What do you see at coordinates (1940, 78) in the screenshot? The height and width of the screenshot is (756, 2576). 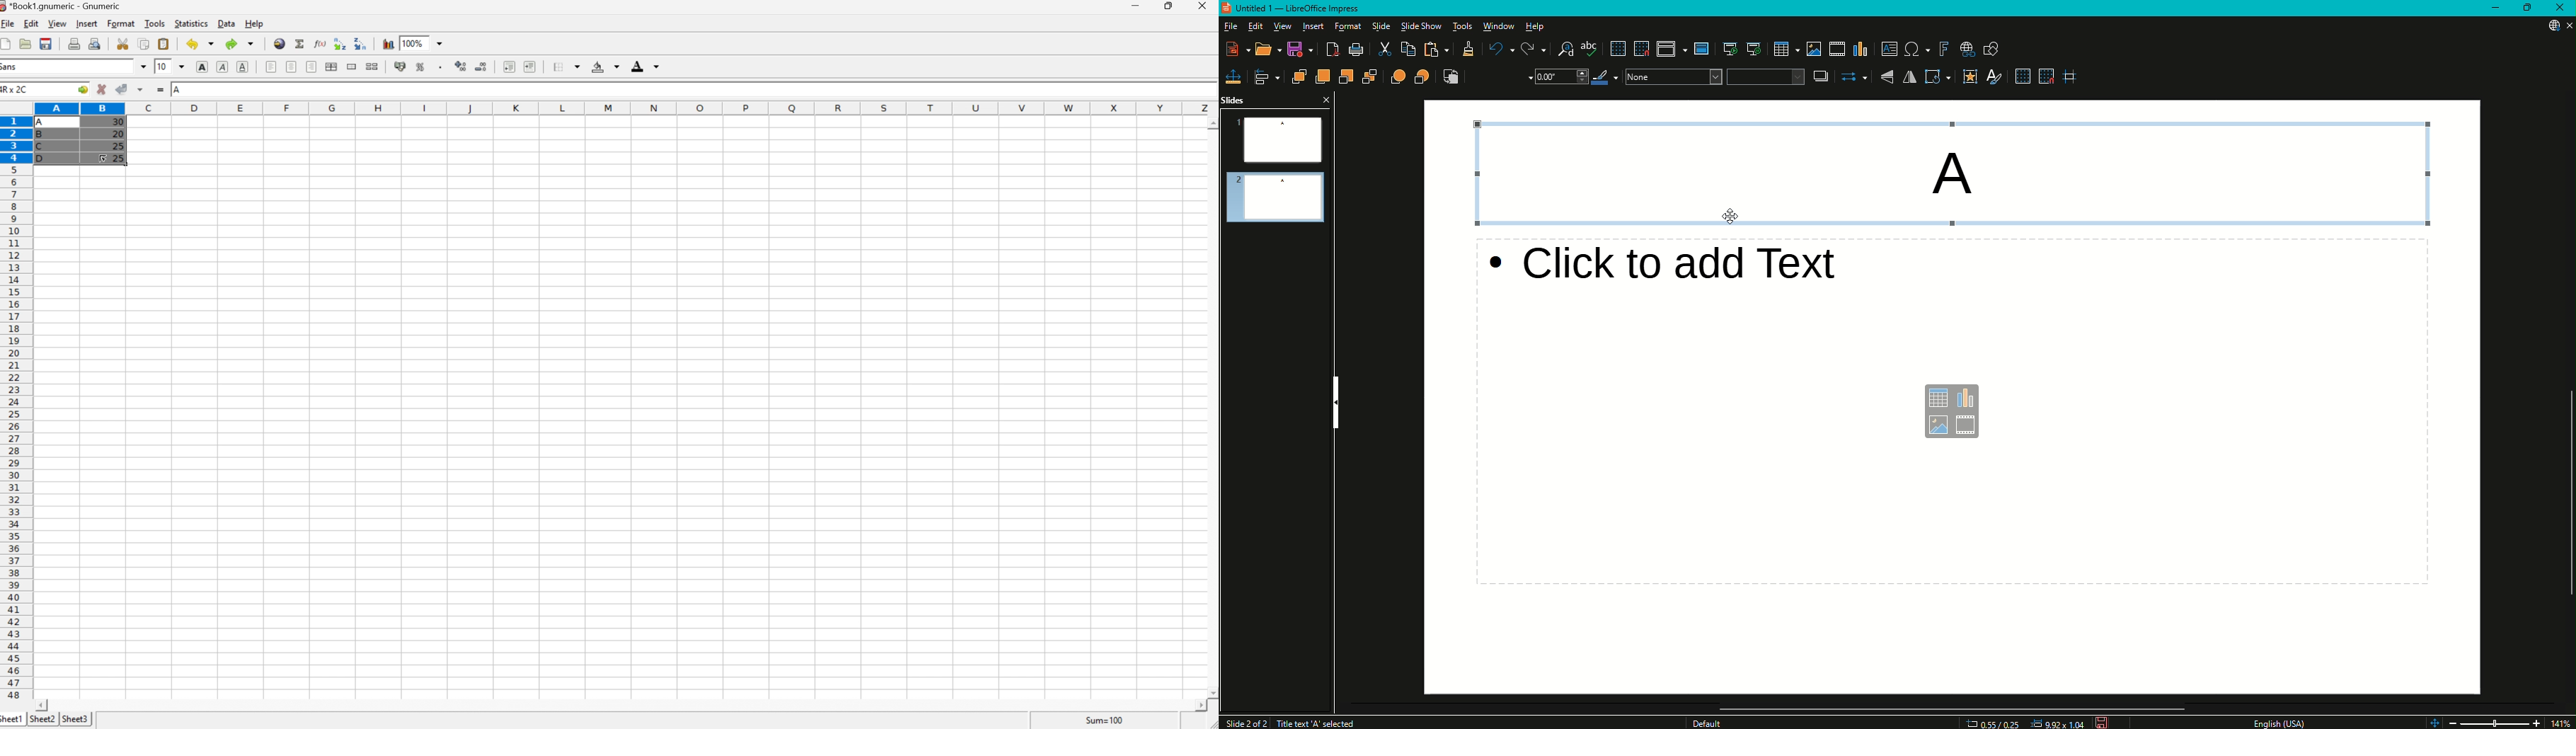 I see `Transformations` at bounding box center [1940, 78].